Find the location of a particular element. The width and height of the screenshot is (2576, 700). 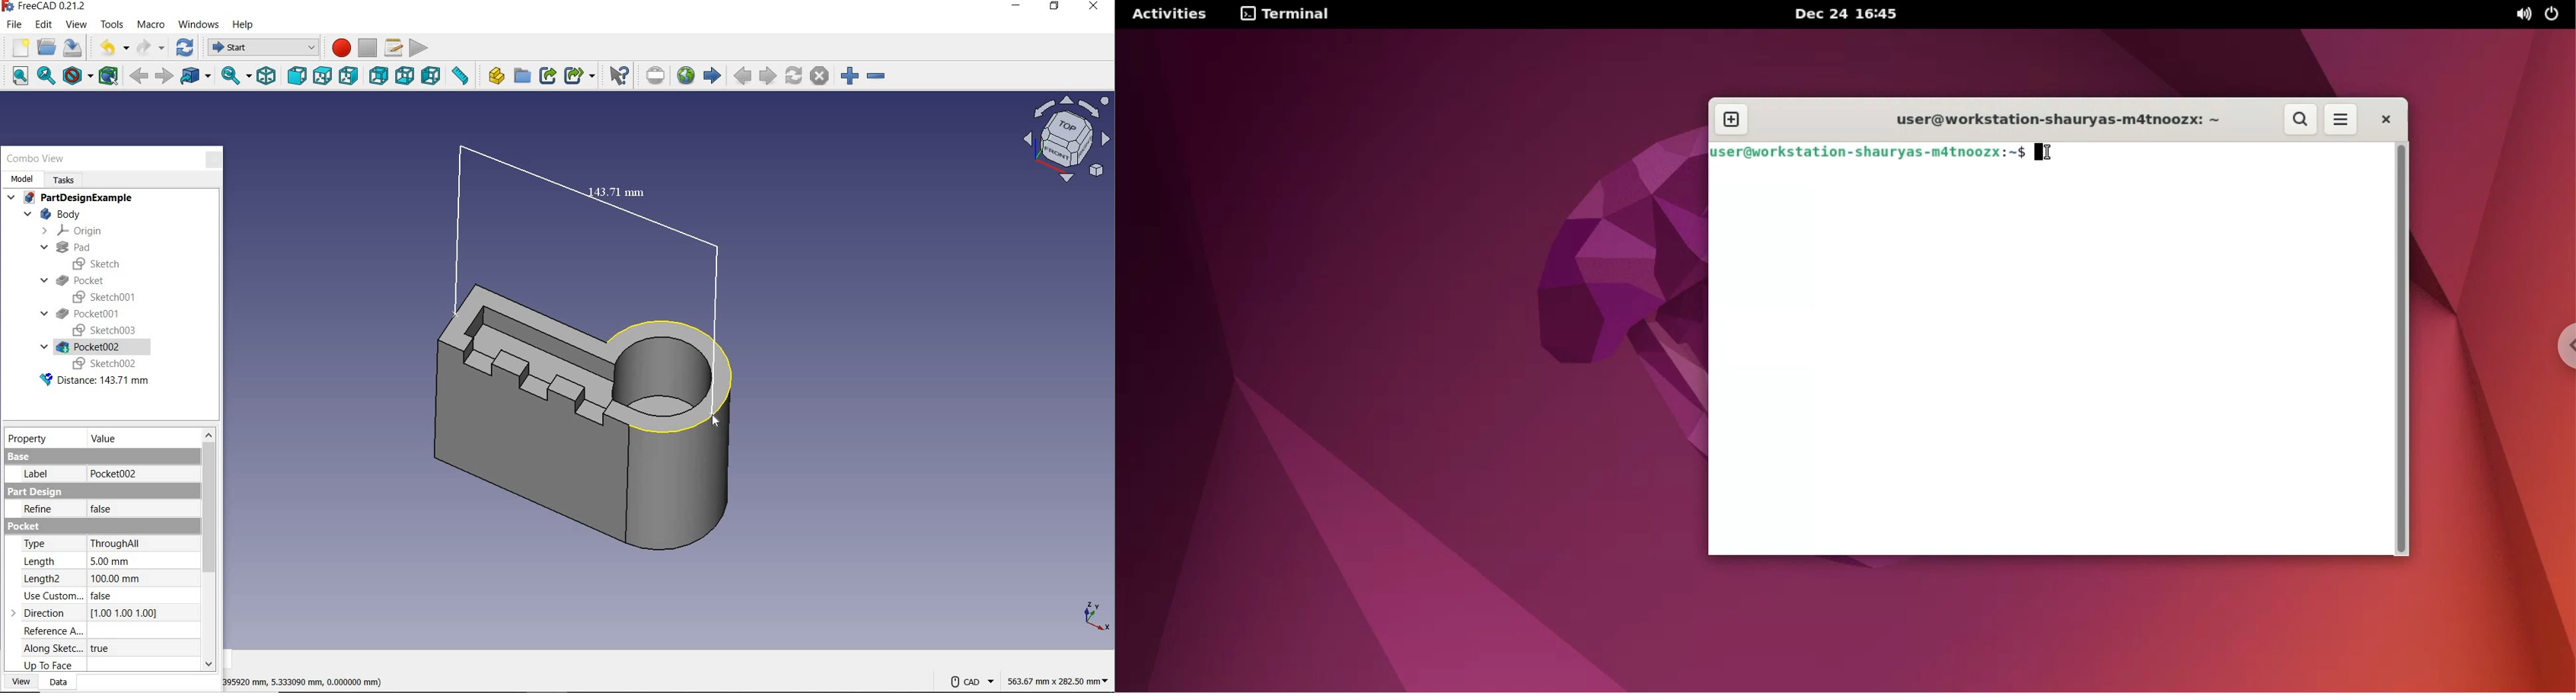

100.00mm is located at coordinates (116, 579).